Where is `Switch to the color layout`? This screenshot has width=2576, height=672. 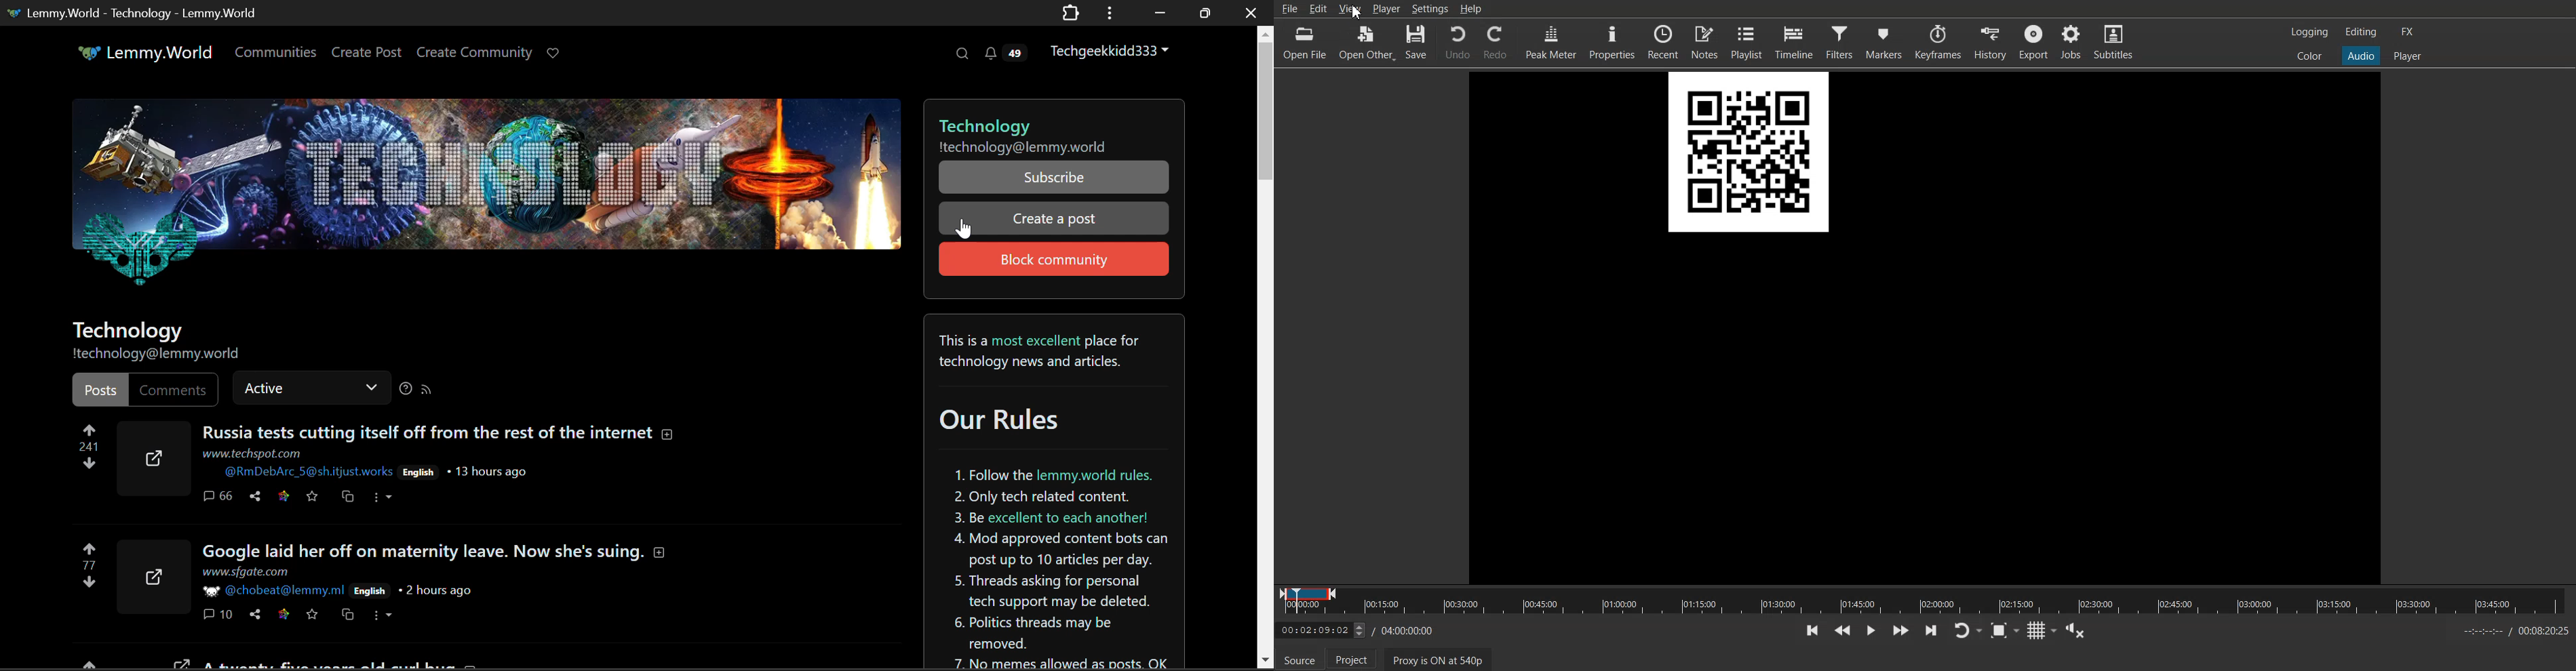
Switch to the color layout is located at coordinates (2310, 56).